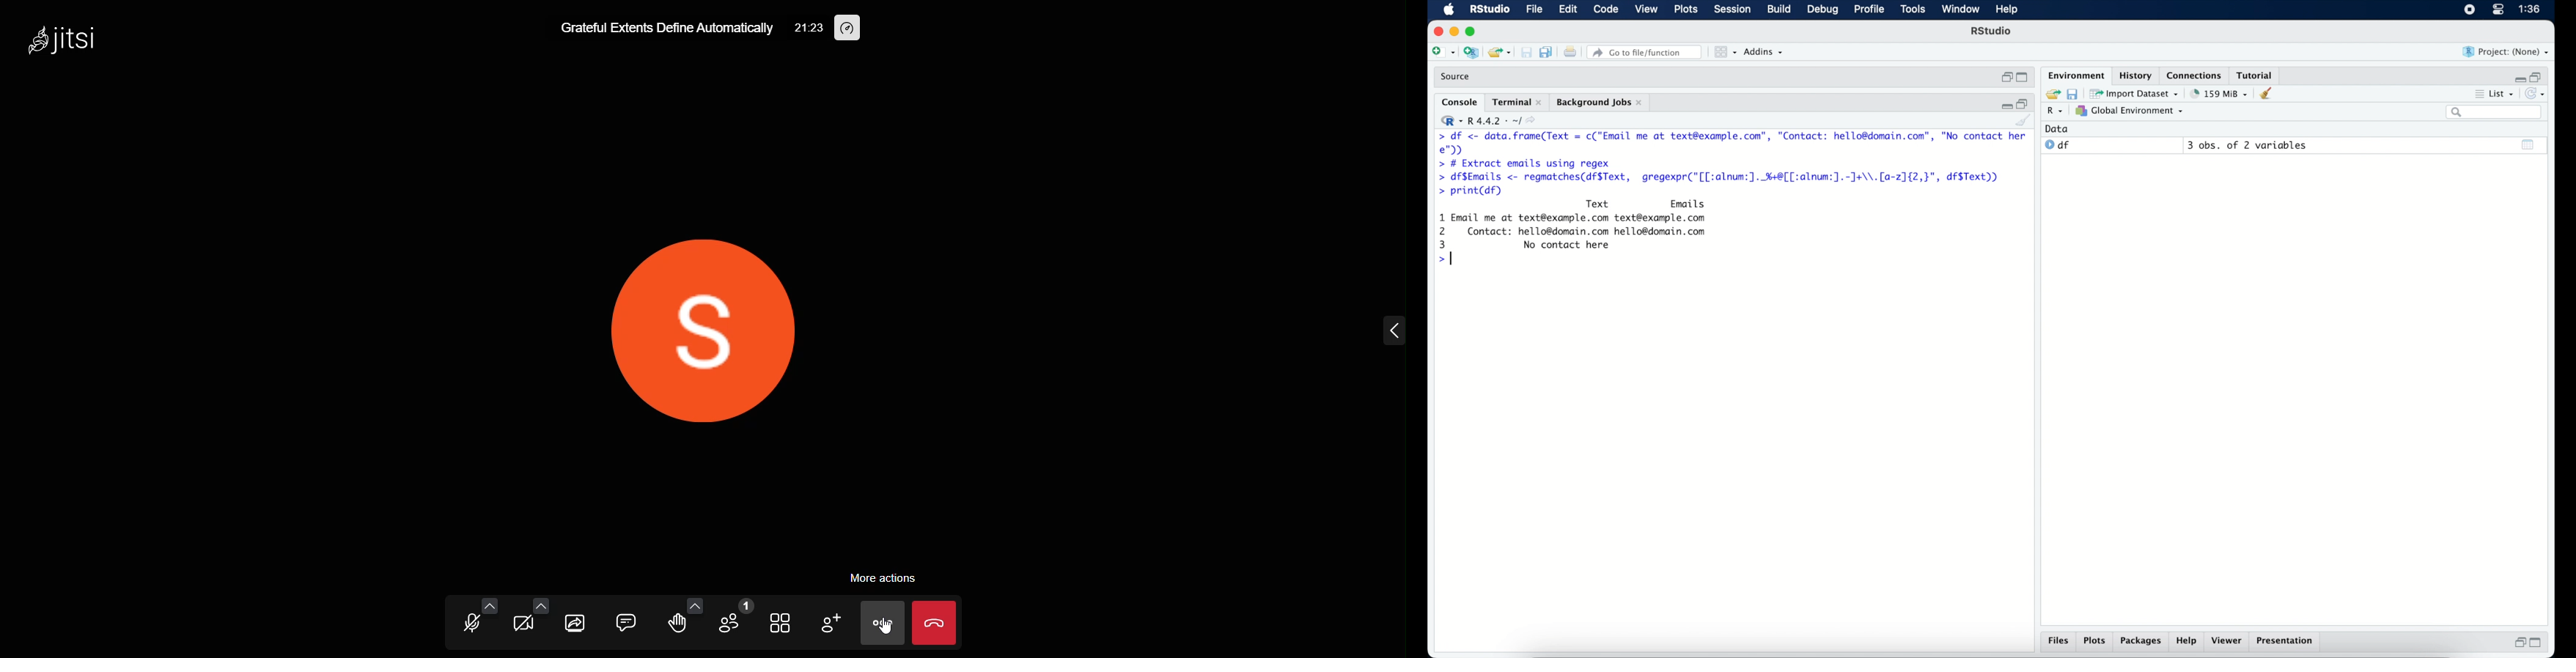  What do you see at coordinates (2141, 642) in the screenshot?
I see `packages` at bounding box center [2141, 642].